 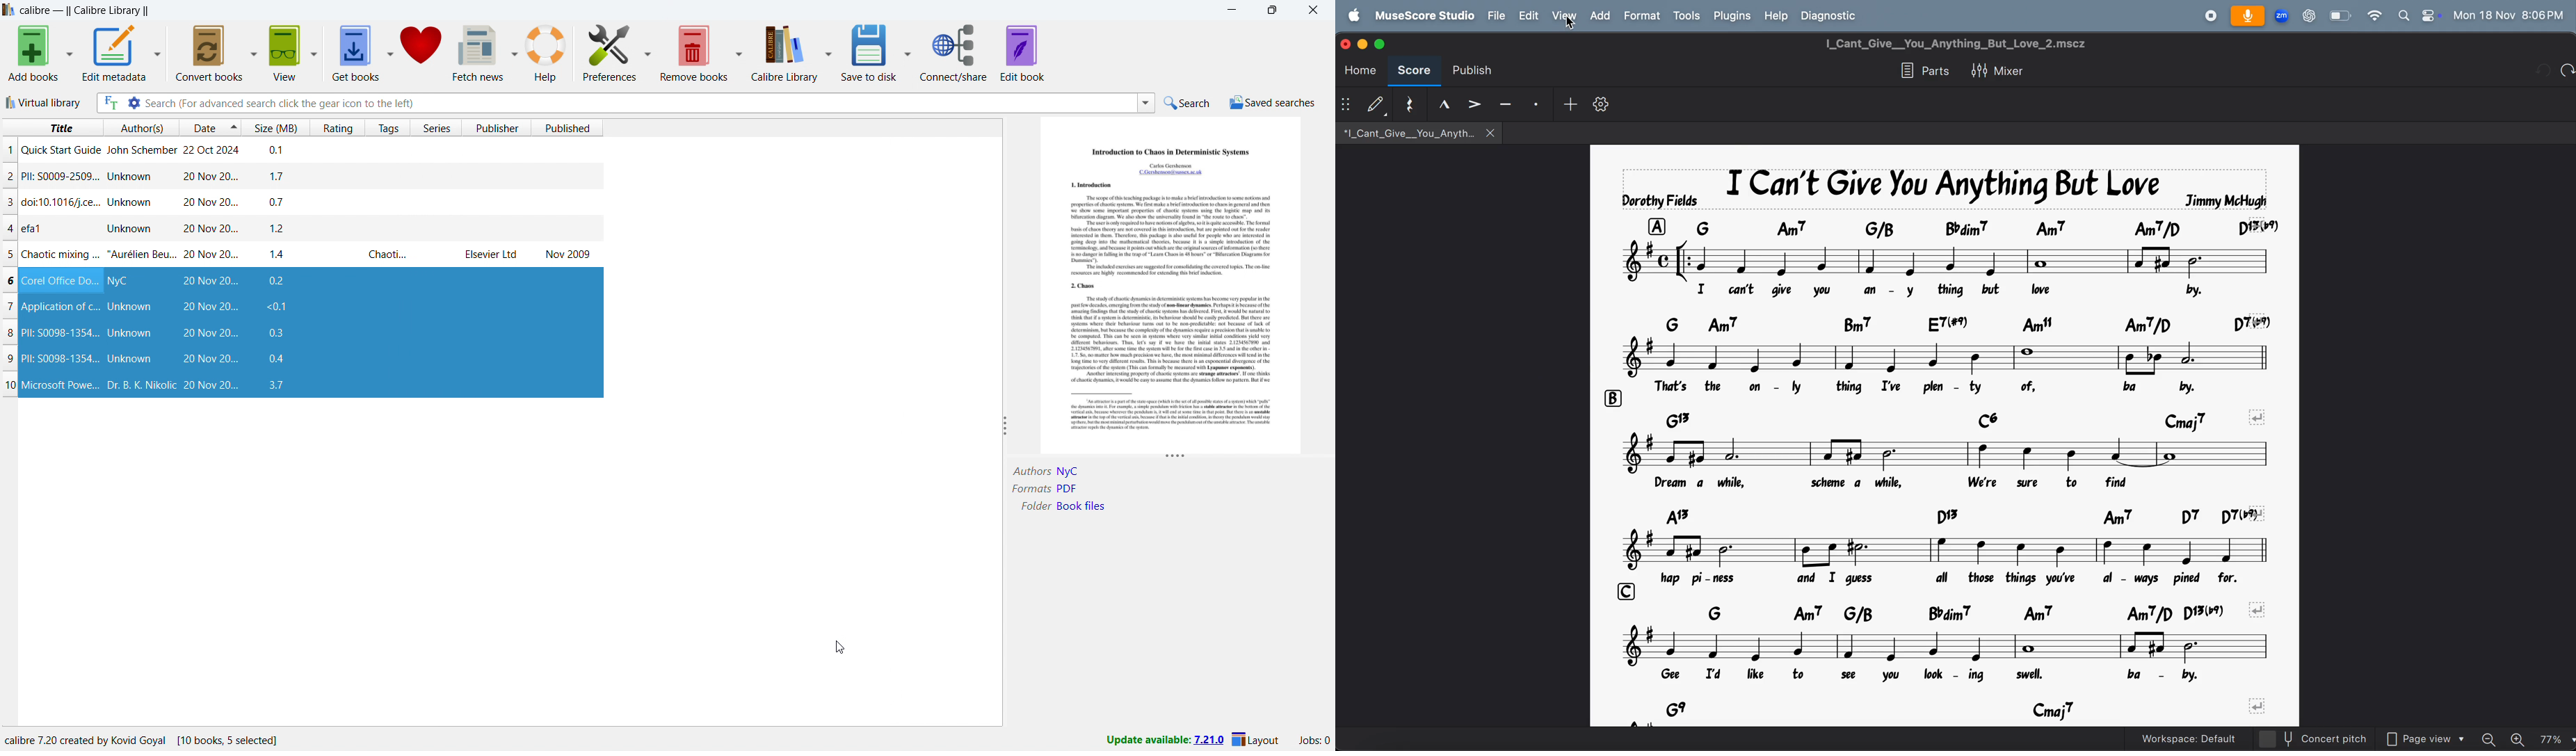 I want to click on add, so click(x=1599, y=15).